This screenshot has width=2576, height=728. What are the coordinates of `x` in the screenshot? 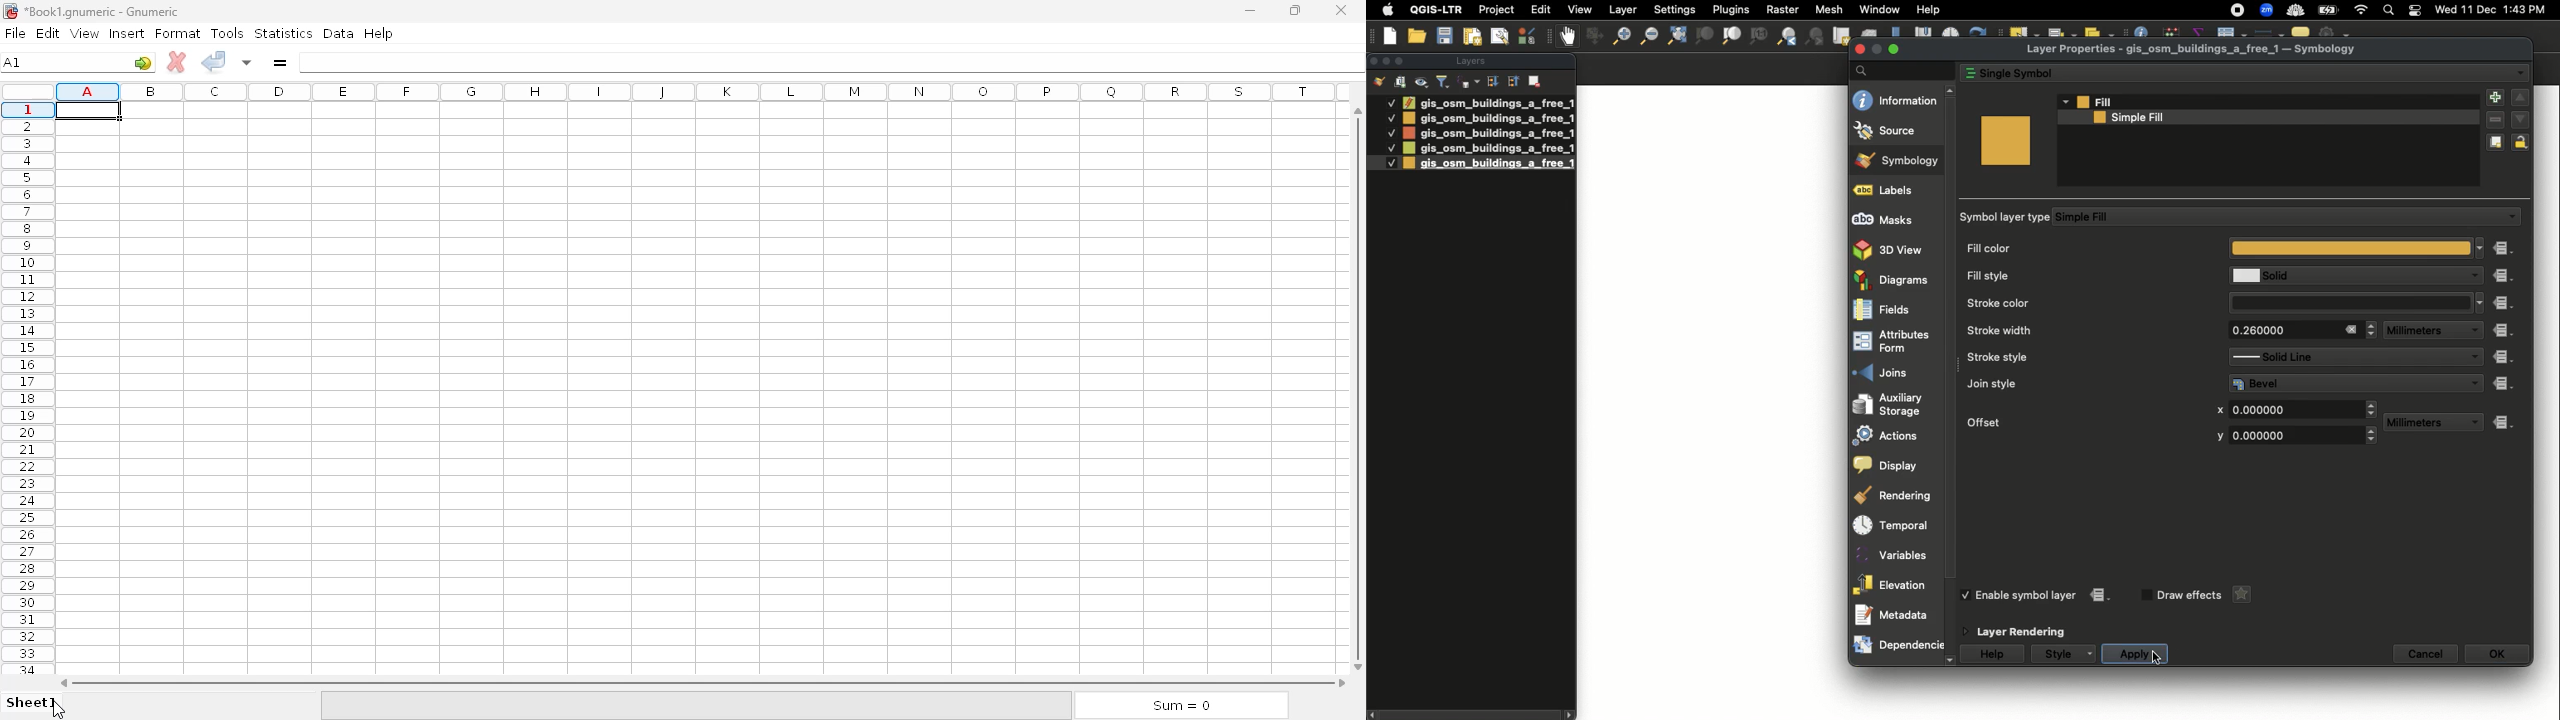 It's located at (2220, 411).